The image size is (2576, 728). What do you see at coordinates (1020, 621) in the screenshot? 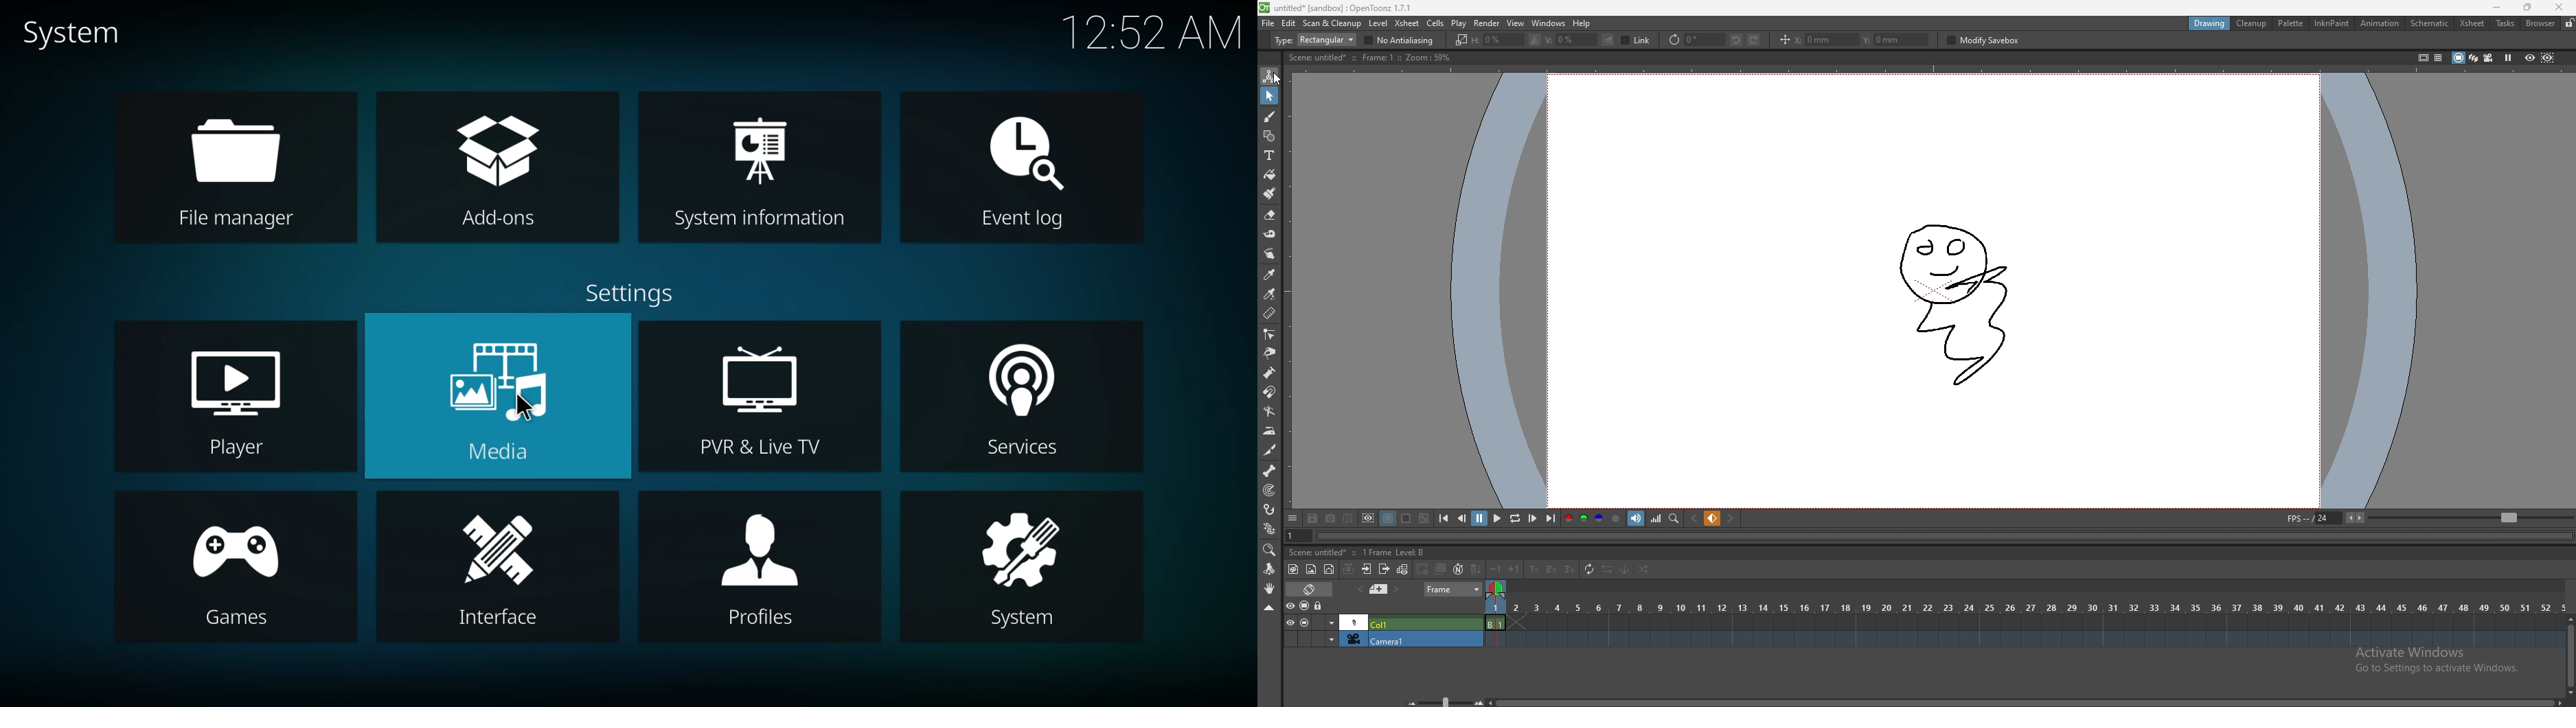
I see `System` at bounding box center [1020, 621].